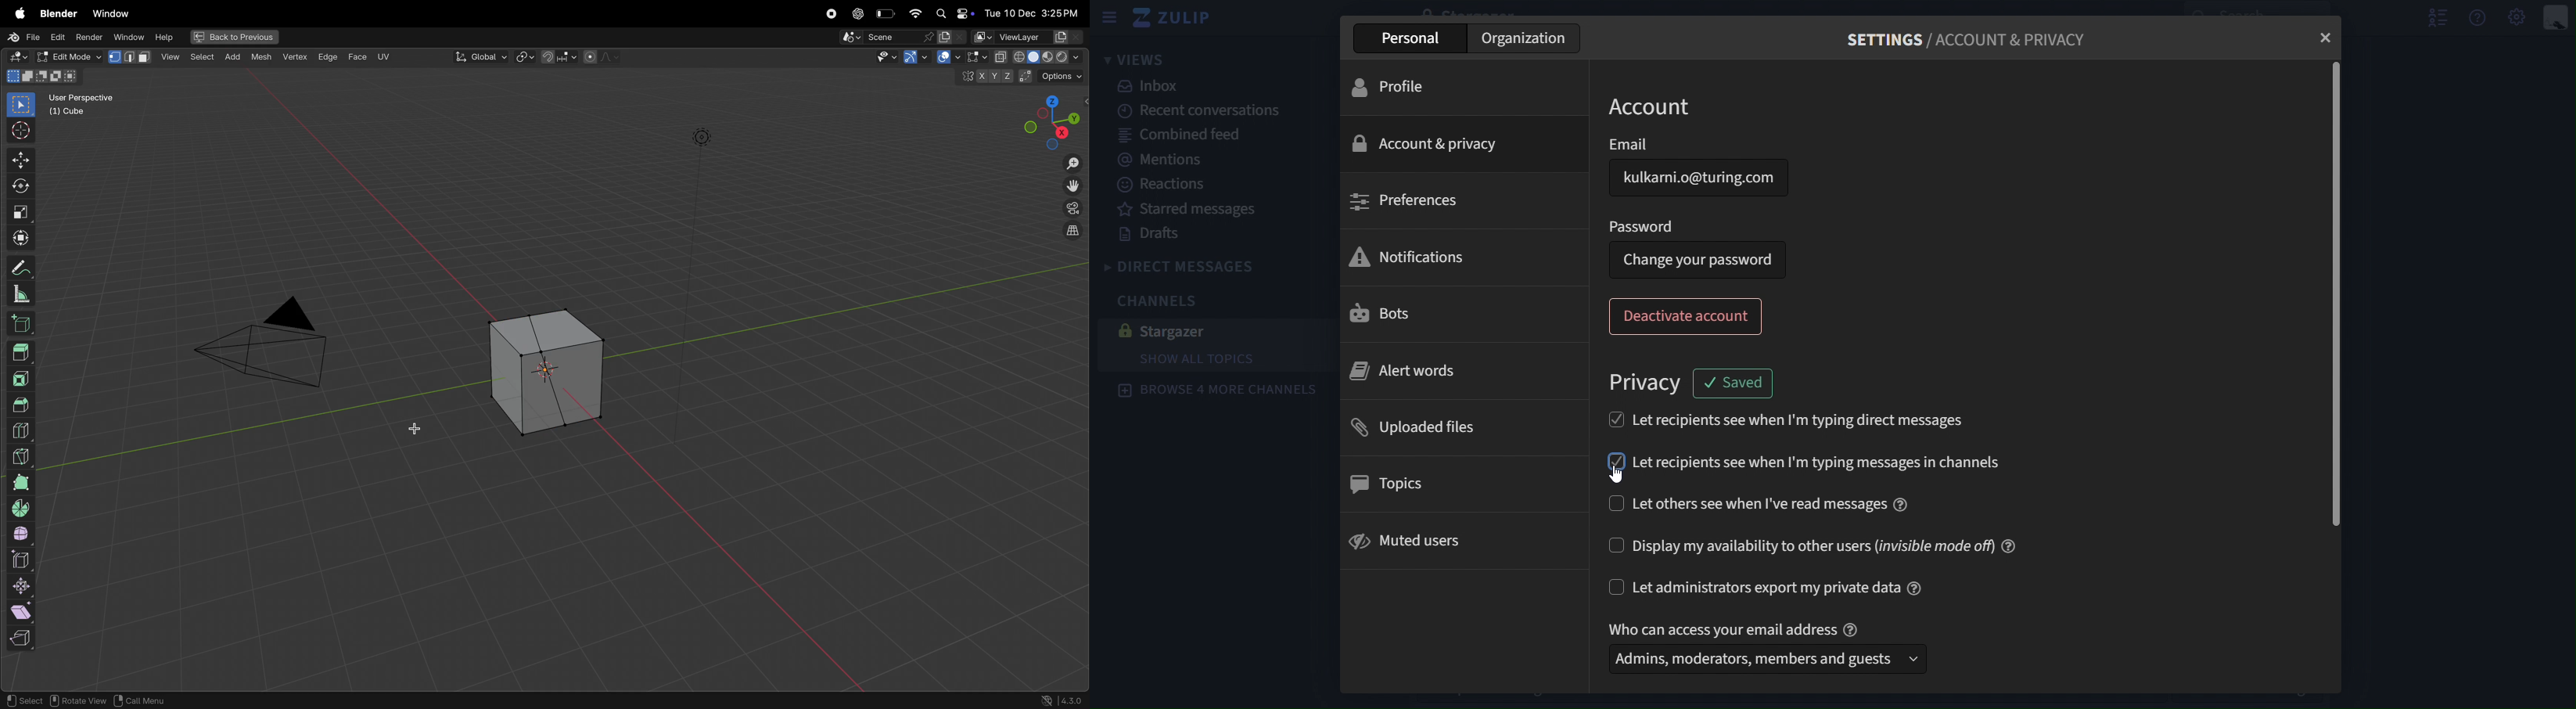 The width and height of the screenshot is (2576, 728). Describe the element at coordinates (1135, 60) in the screenshot. I see `views` at that location.